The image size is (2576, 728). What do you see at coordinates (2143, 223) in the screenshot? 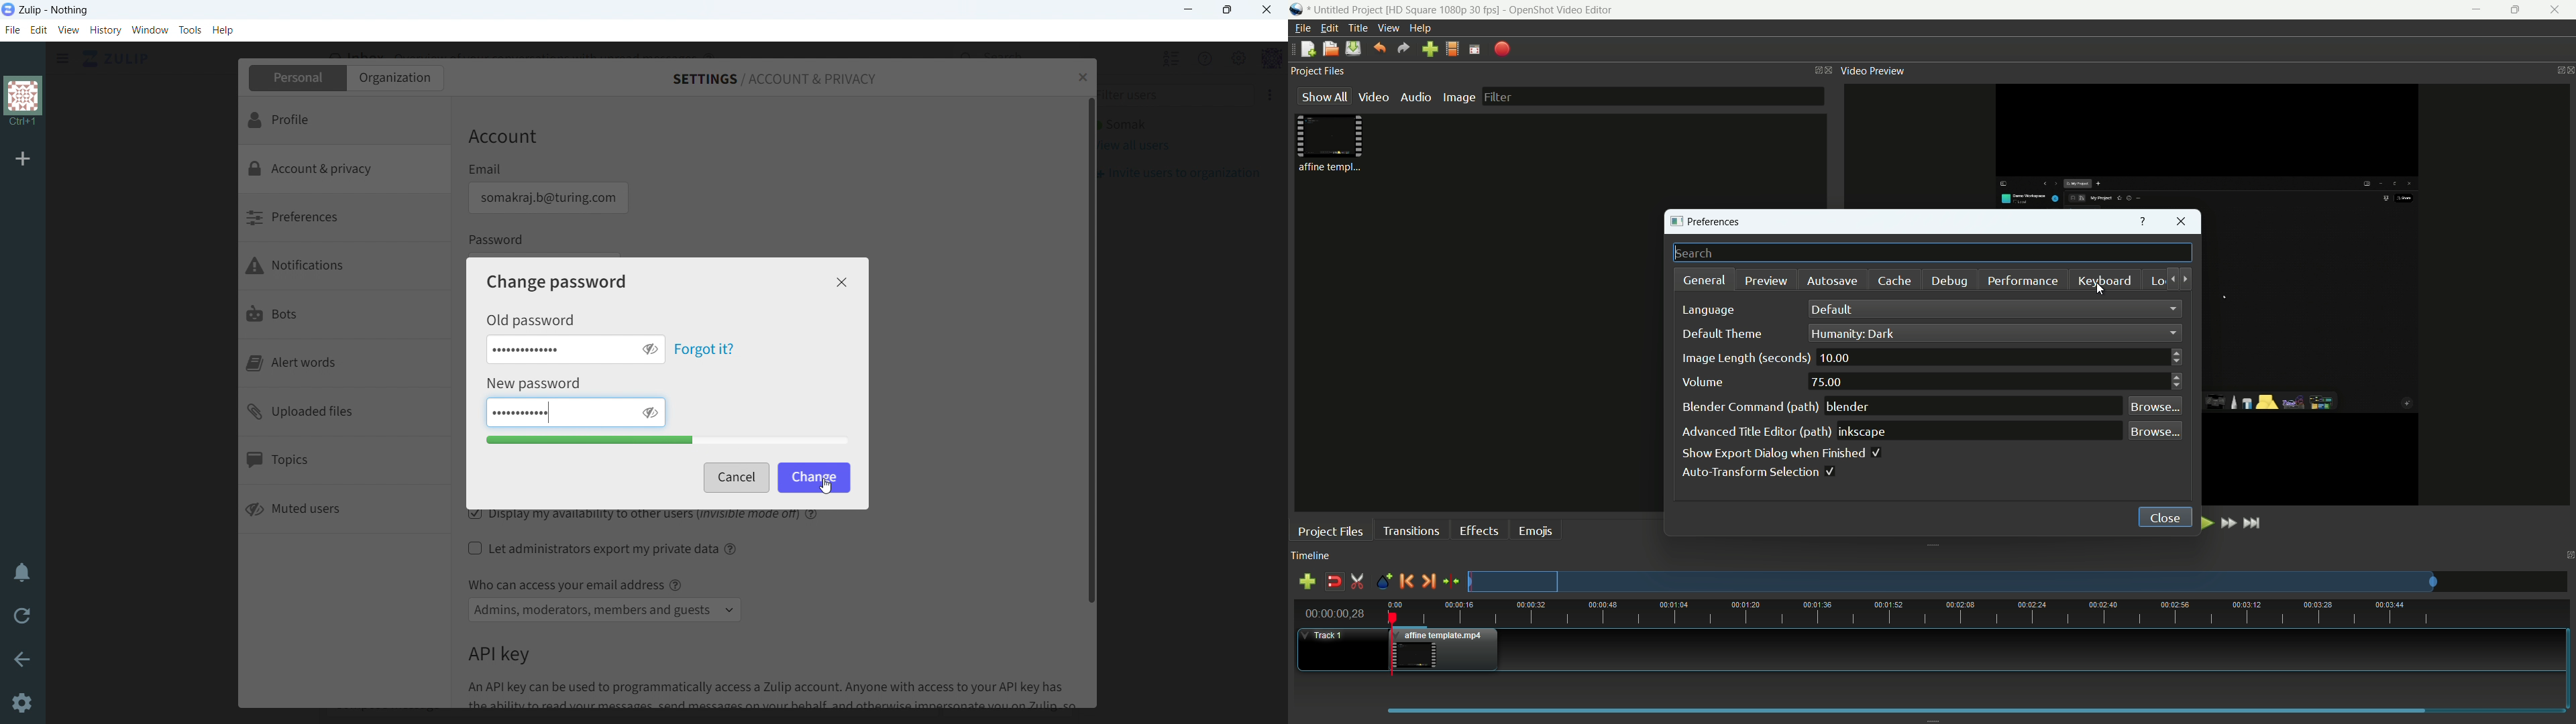
I see `get help` at bounding box center [2143, 223].